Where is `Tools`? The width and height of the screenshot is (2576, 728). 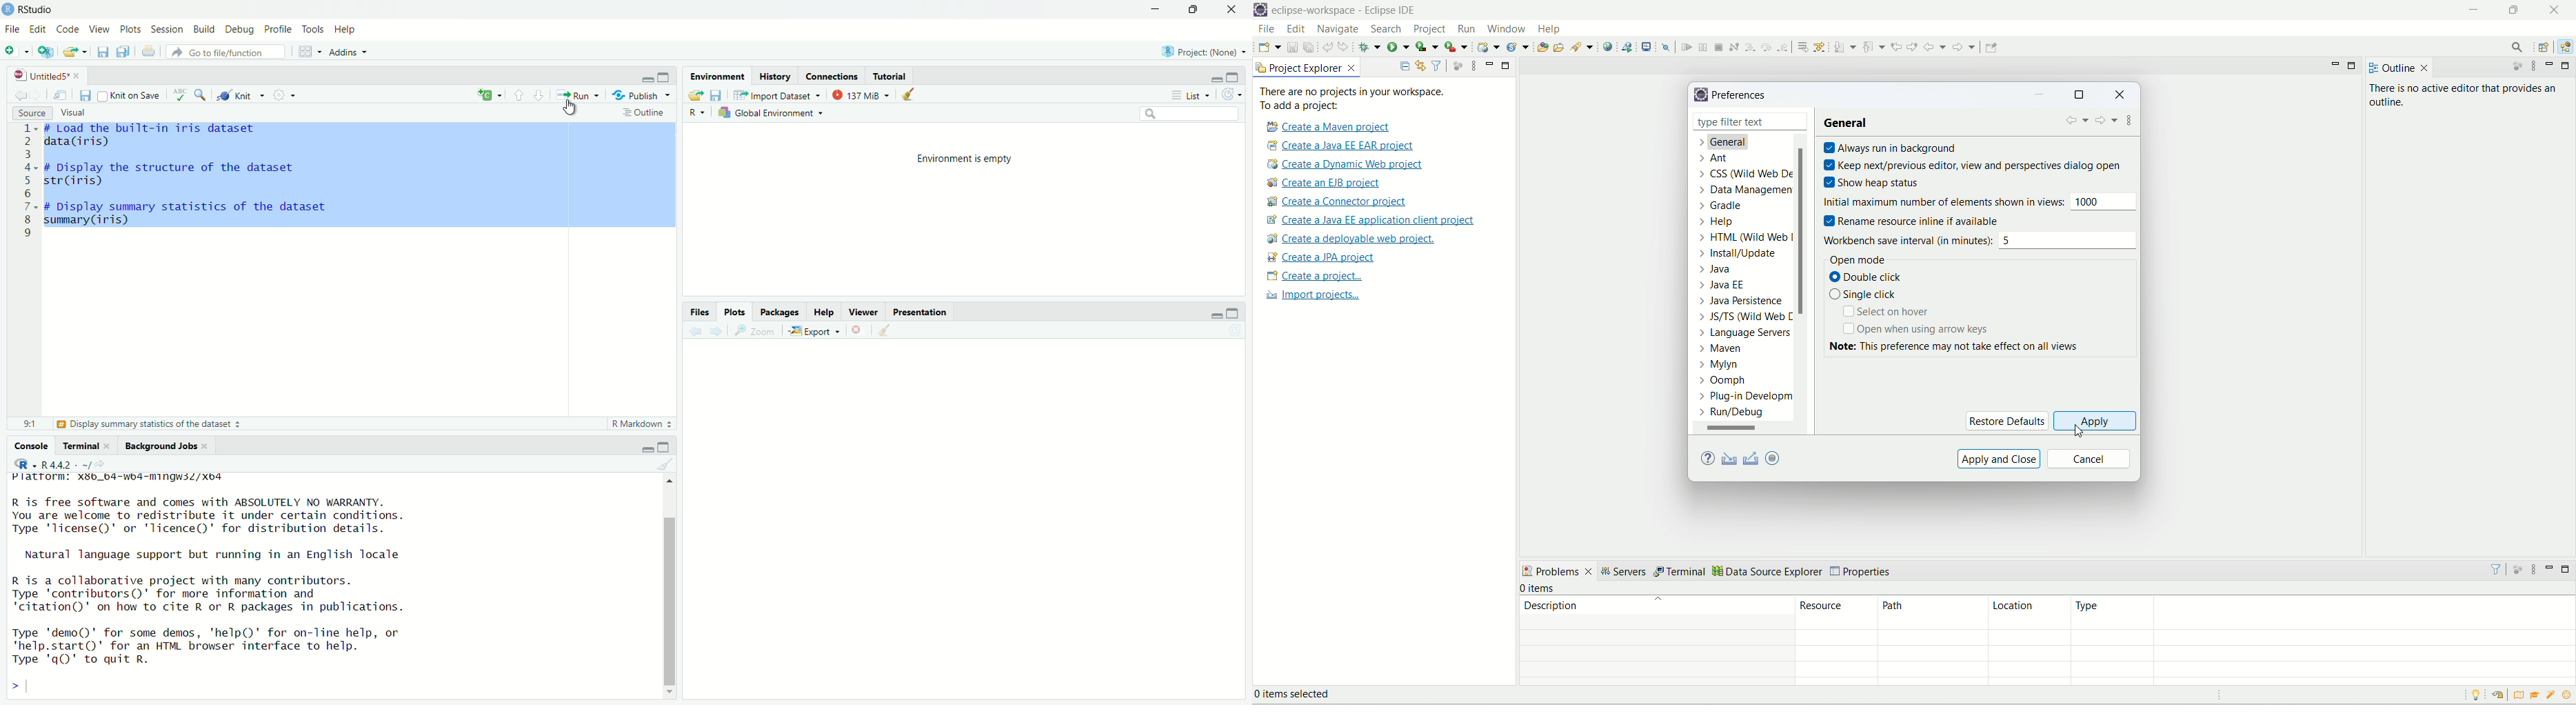
Tools is located at coordinates (314, 29).